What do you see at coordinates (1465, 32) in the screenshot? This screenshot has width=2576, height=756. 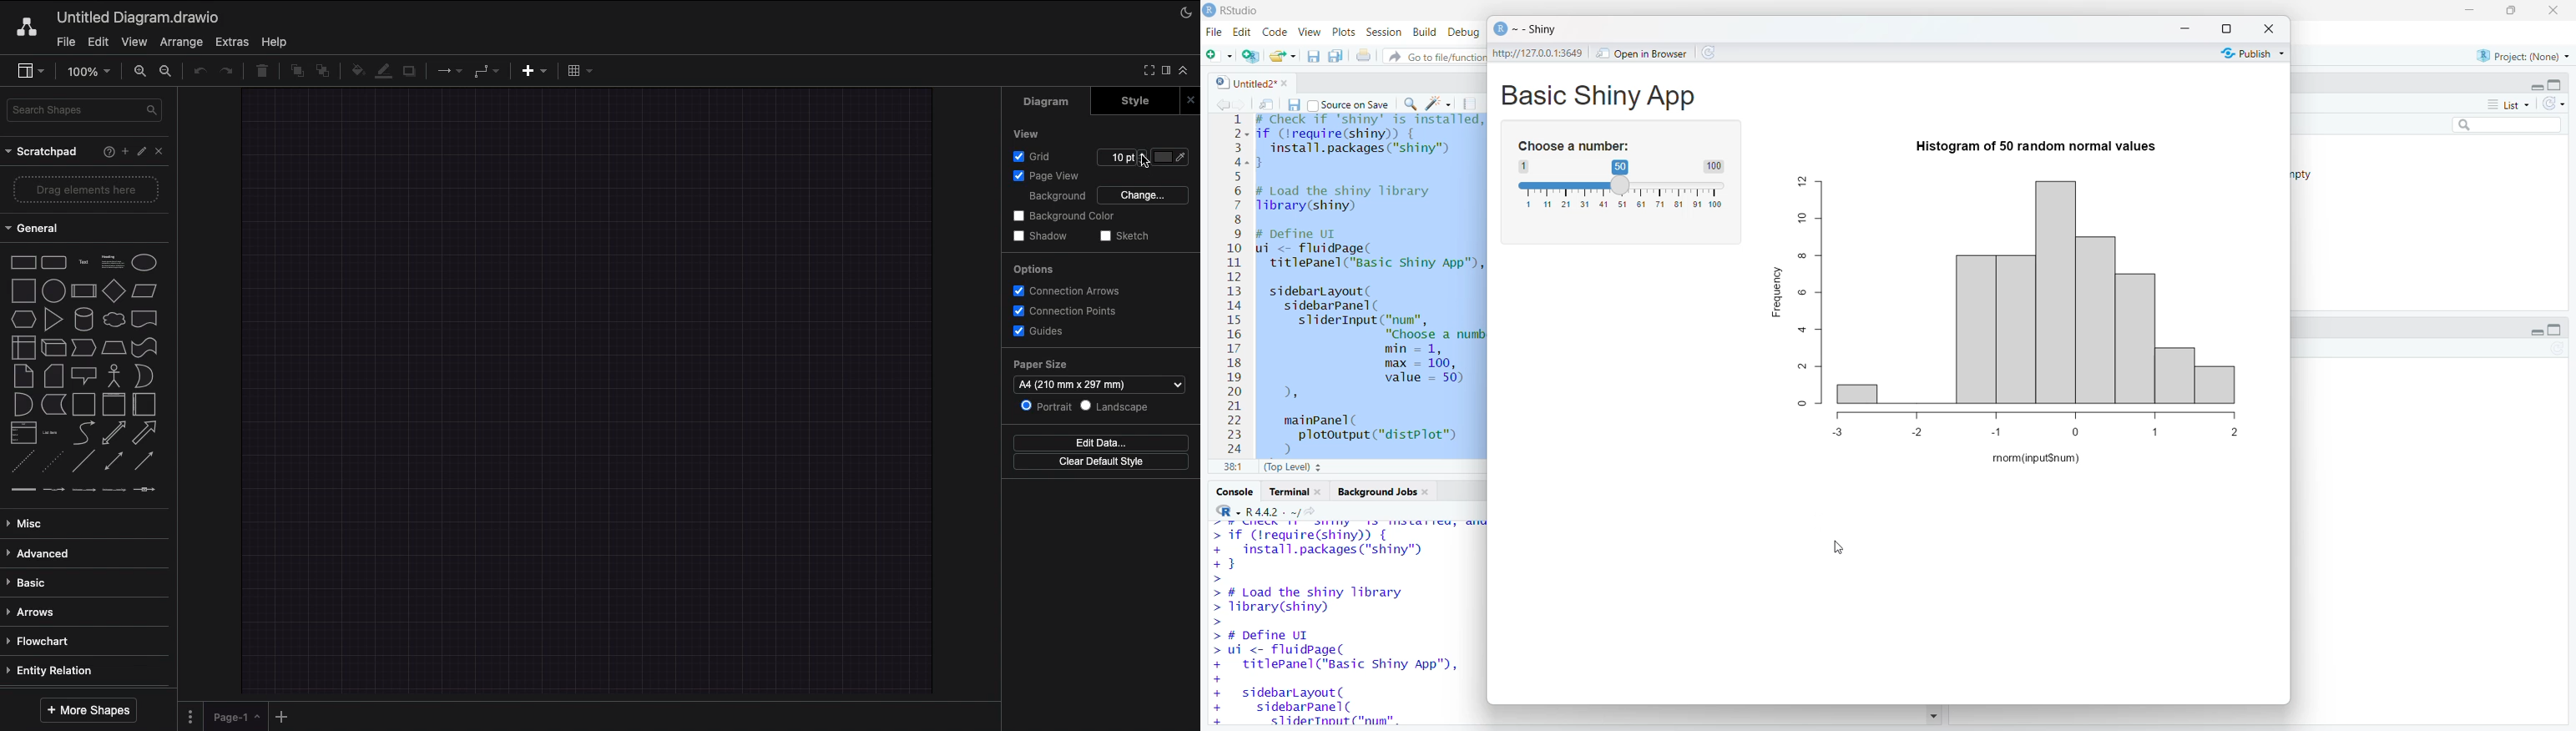 I see `Debug` at bounding box center [1465, 32].